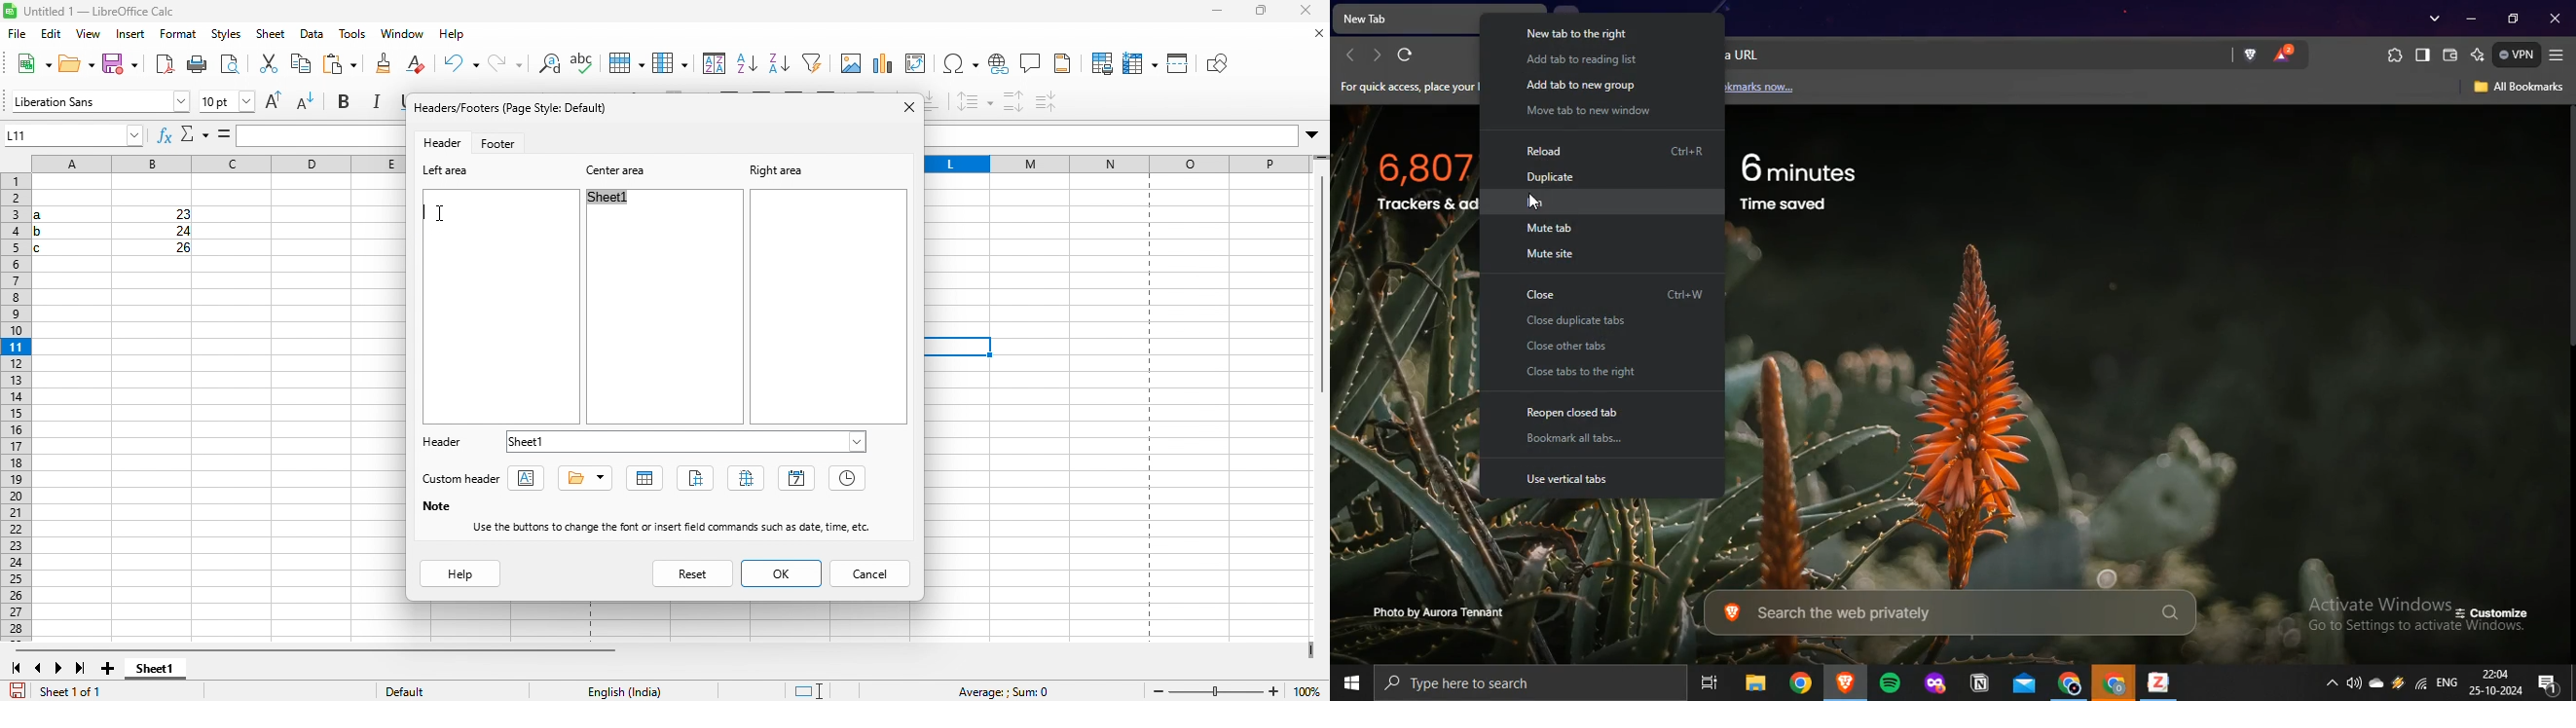  What do you see at coordinates (1177, 64) in the screenshot?
I see `split window` at bounding box center [1177, 64].